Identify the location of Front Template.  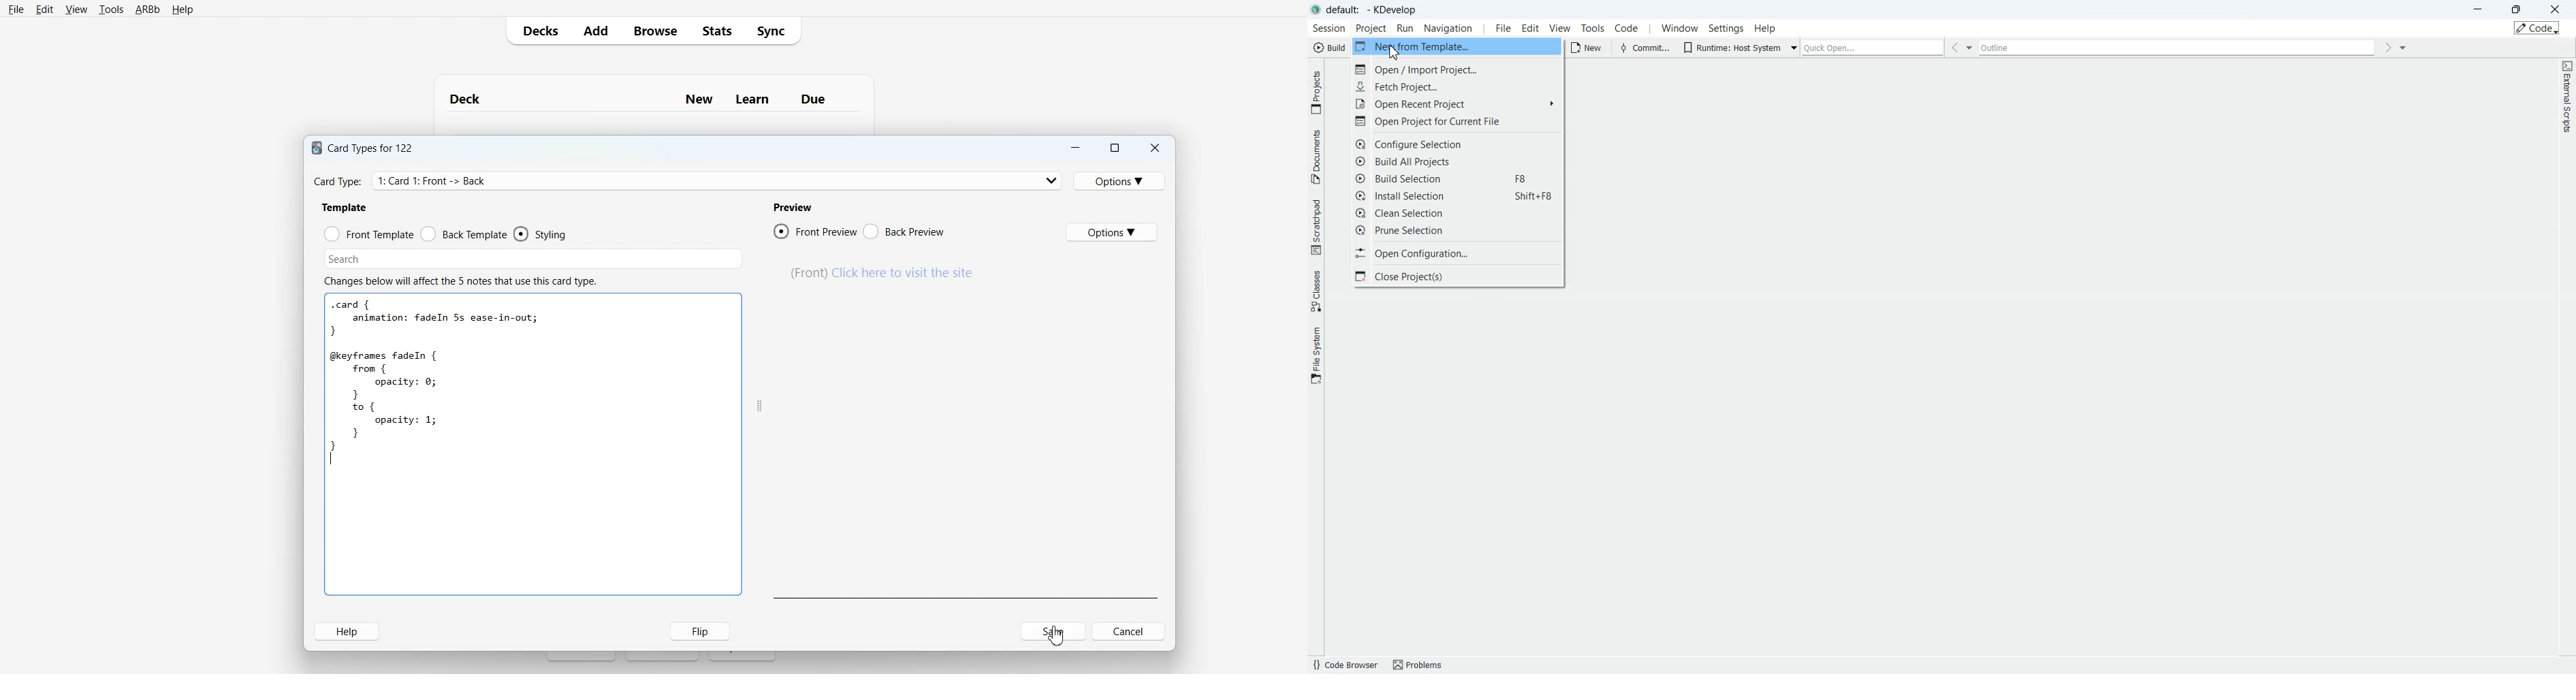
(464, 234).